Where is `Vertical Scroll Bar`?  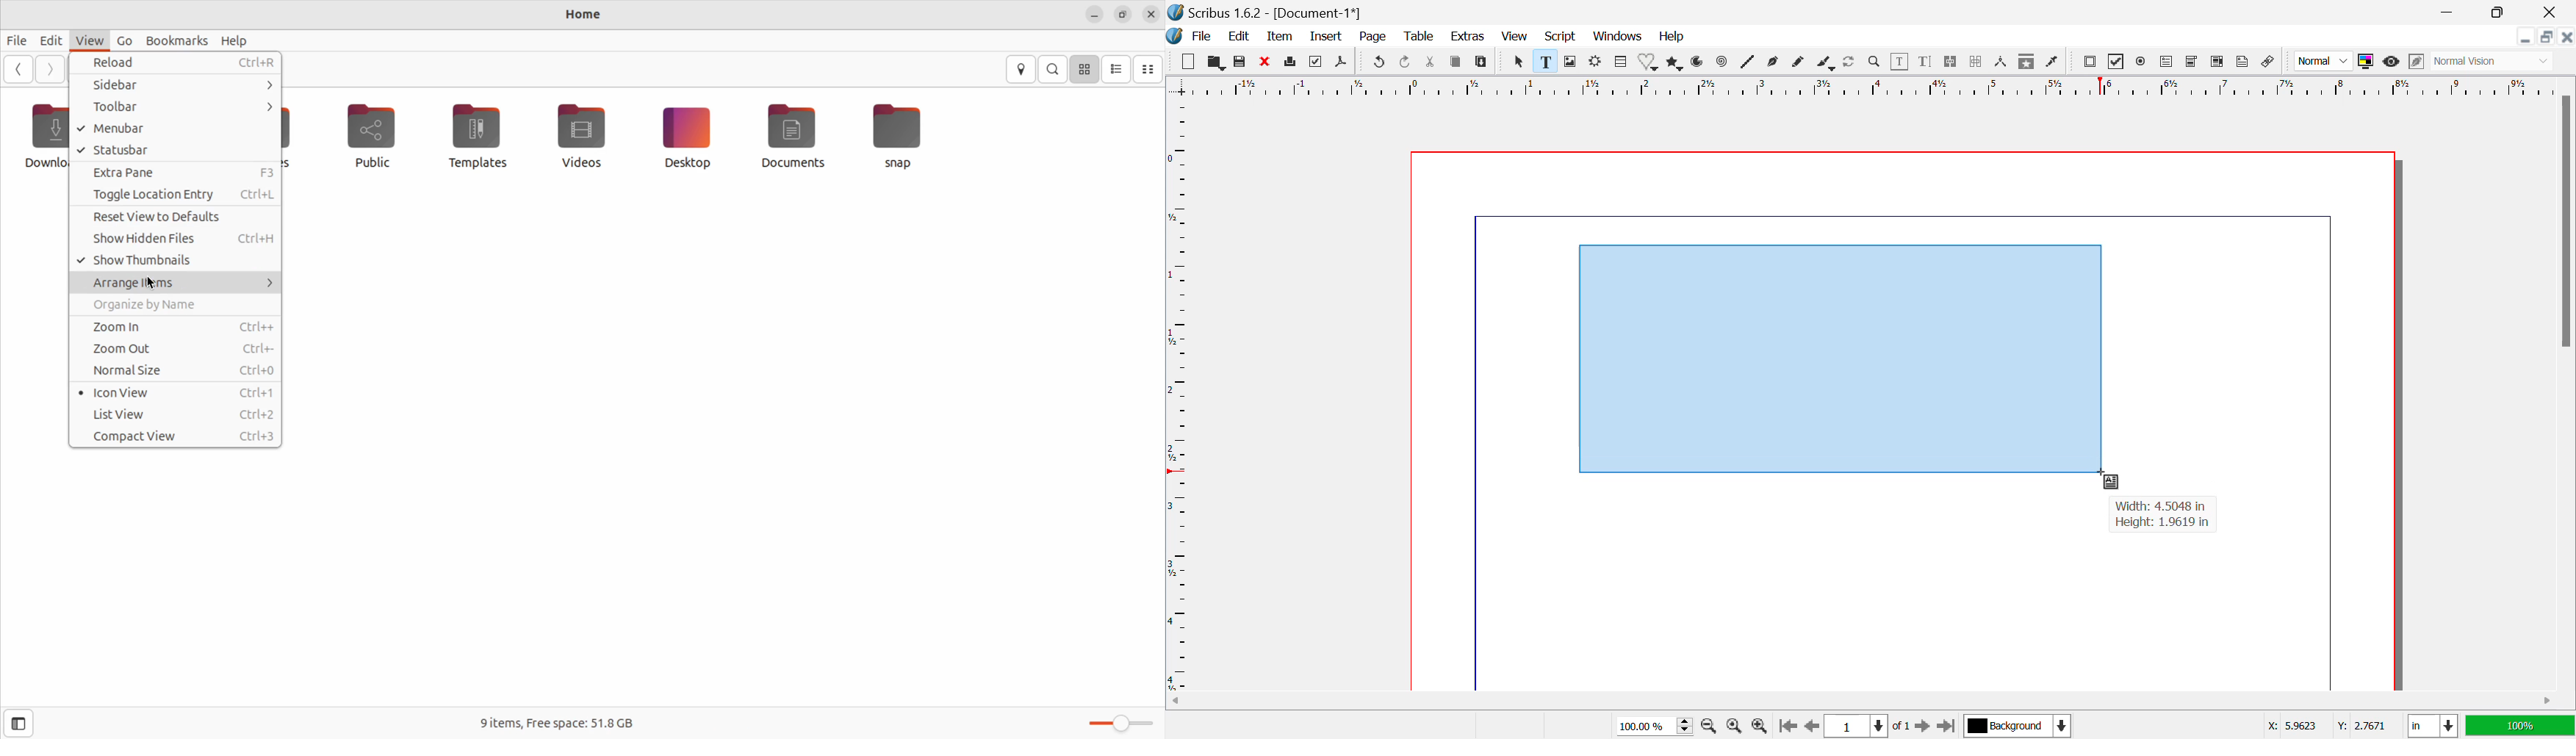 Vertical Scroll Bar is located at coordinates (2564, 390).